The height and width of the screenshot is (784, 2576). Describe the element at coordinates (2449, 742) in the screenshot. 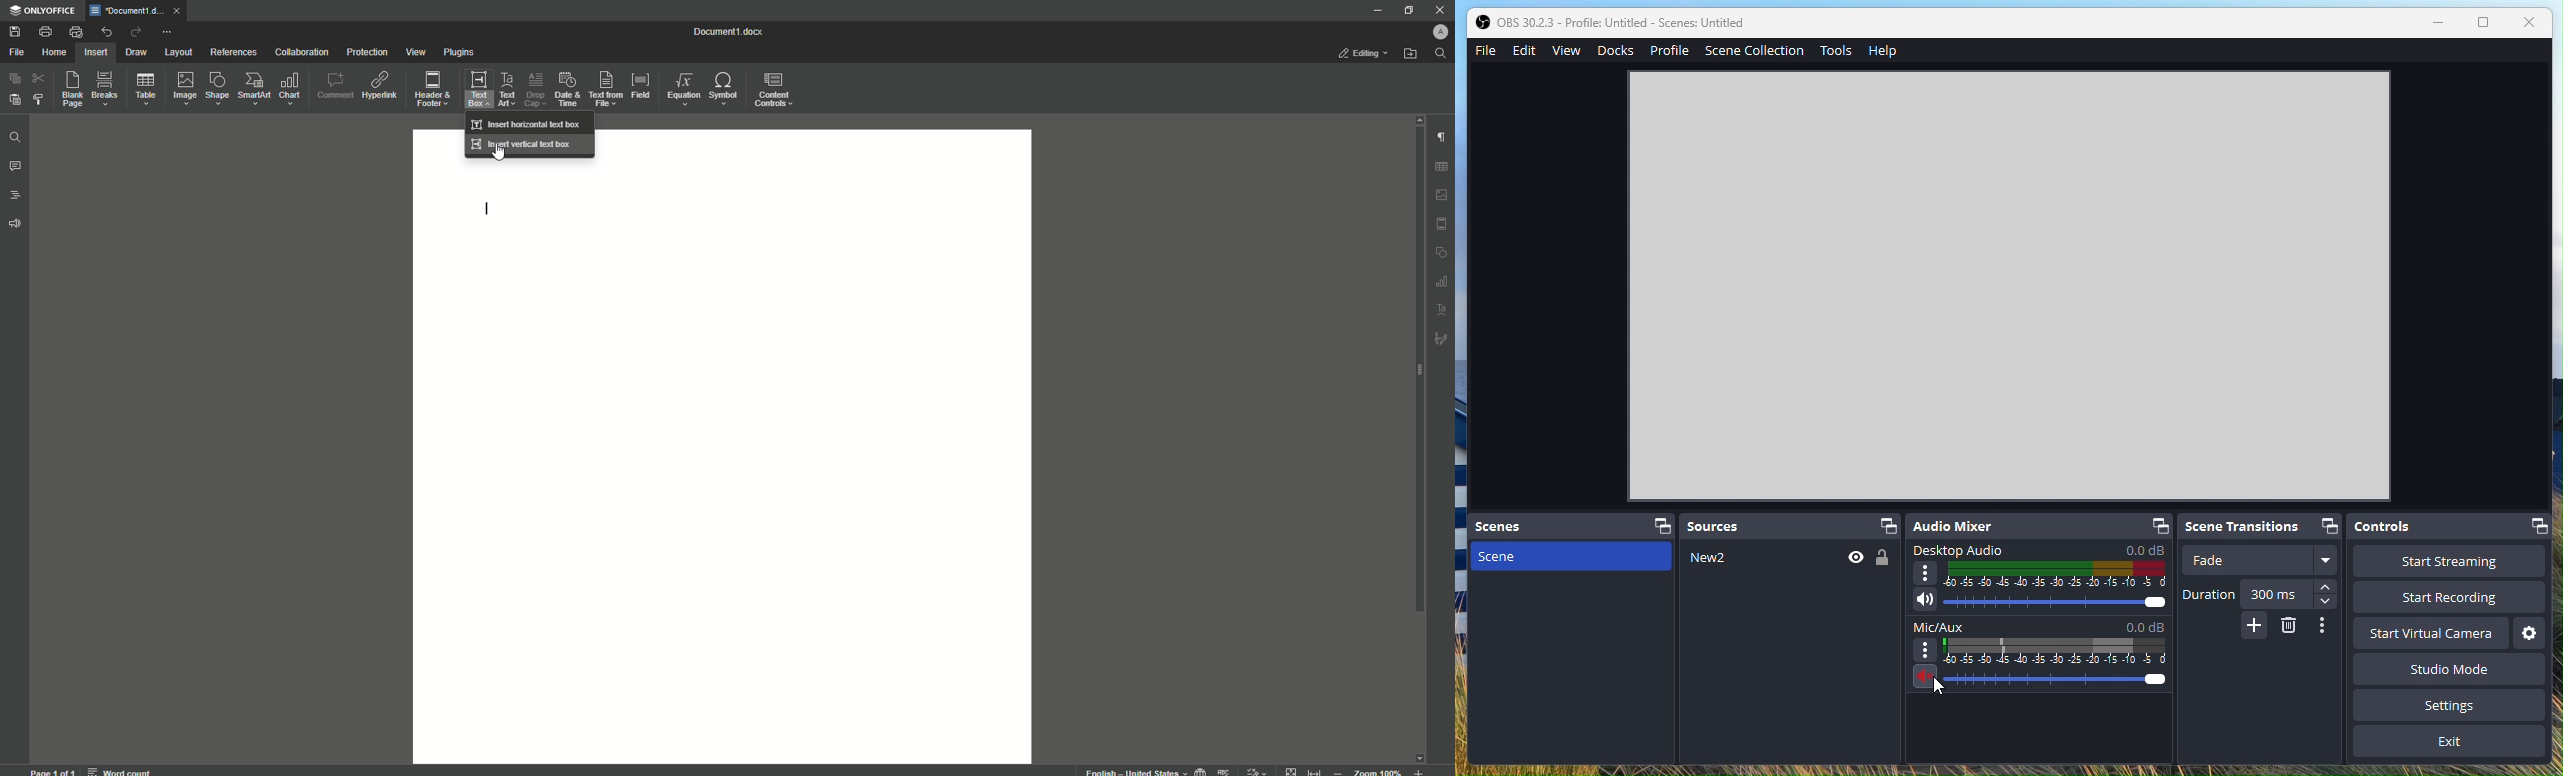

I see `Exit` at that location.